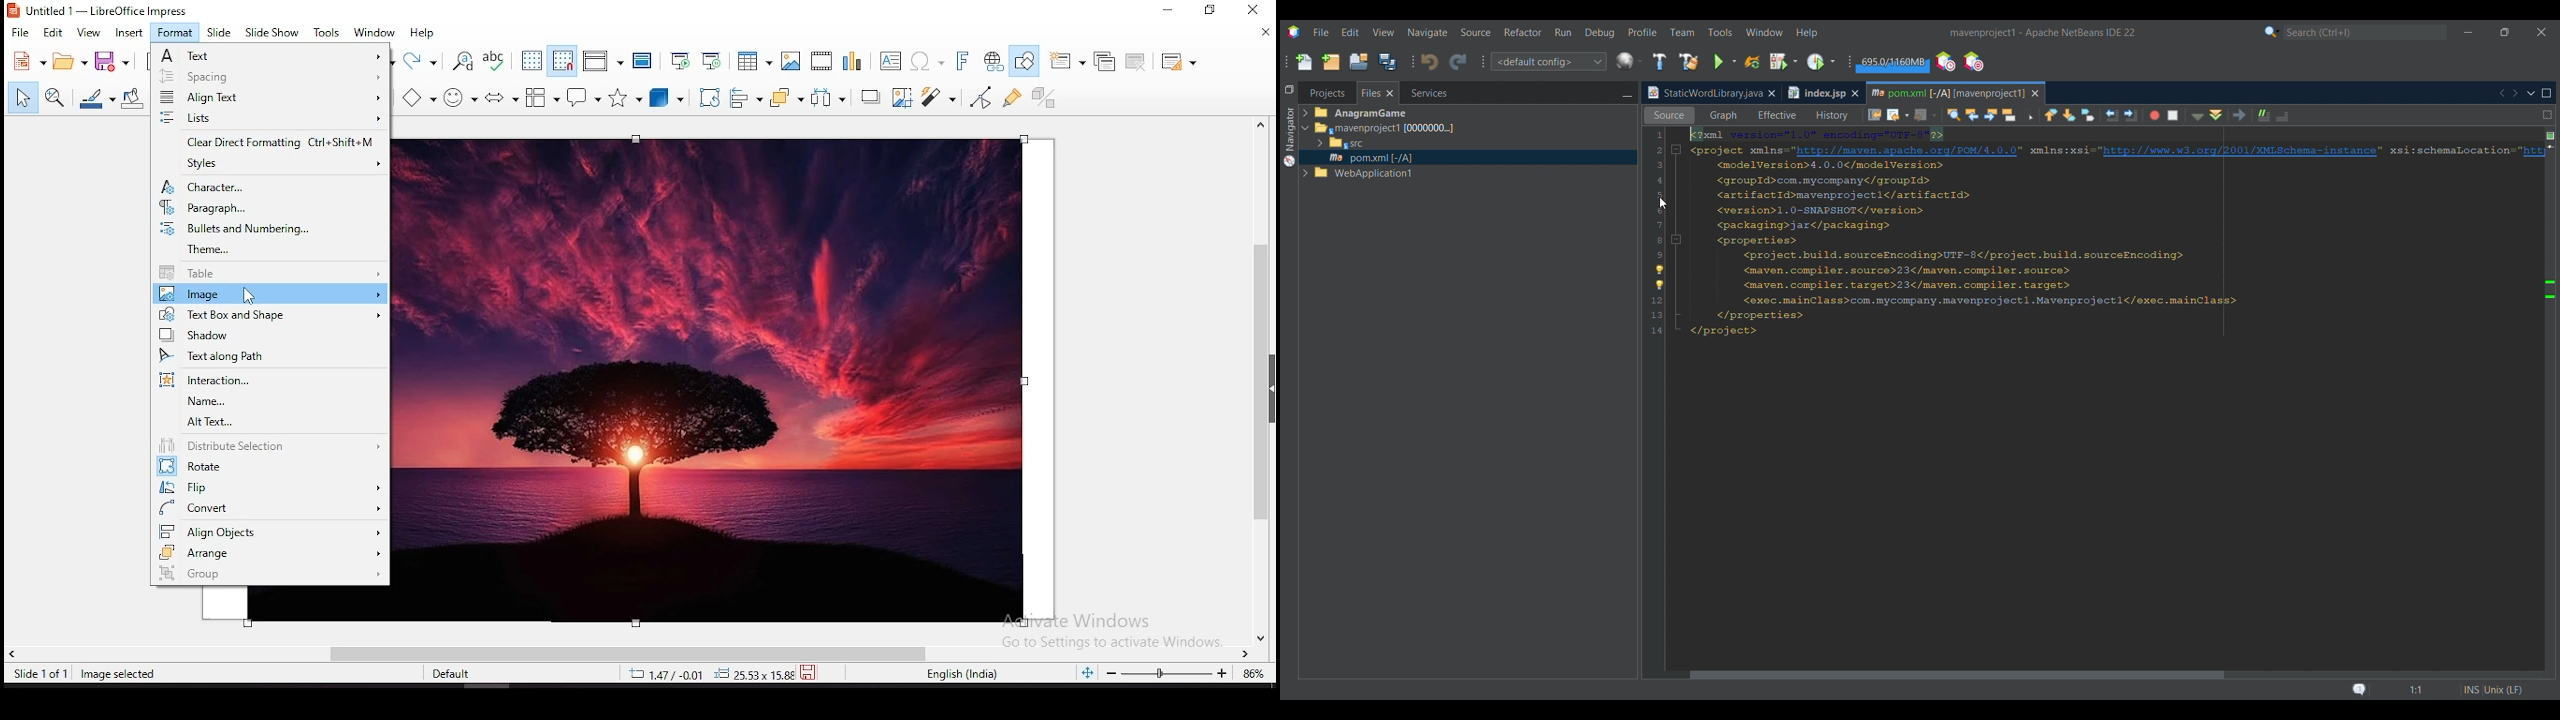  What do you see at coordinates (1028, 60) in the screenshot?
I see `show draw functions` at bounding box center [1028, 60].